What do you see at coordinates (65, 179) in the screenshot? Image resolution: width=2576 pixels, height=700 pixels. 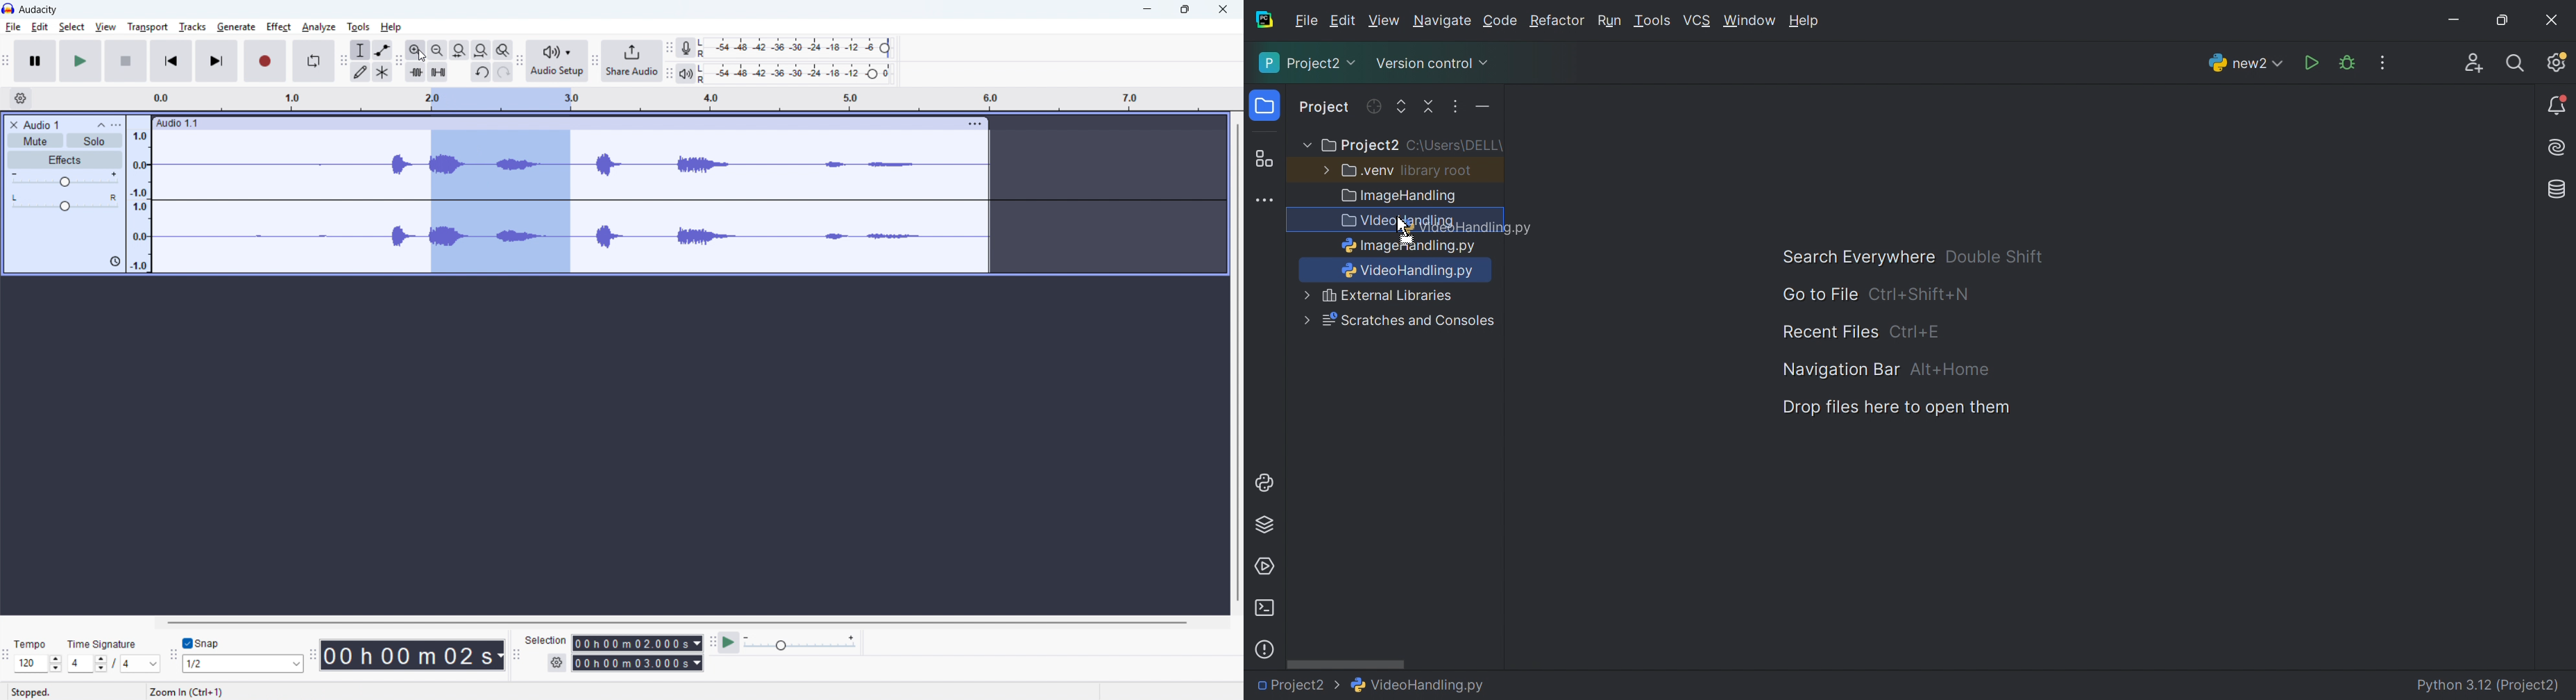 I see `Gain` at bounding box center [65, 179].